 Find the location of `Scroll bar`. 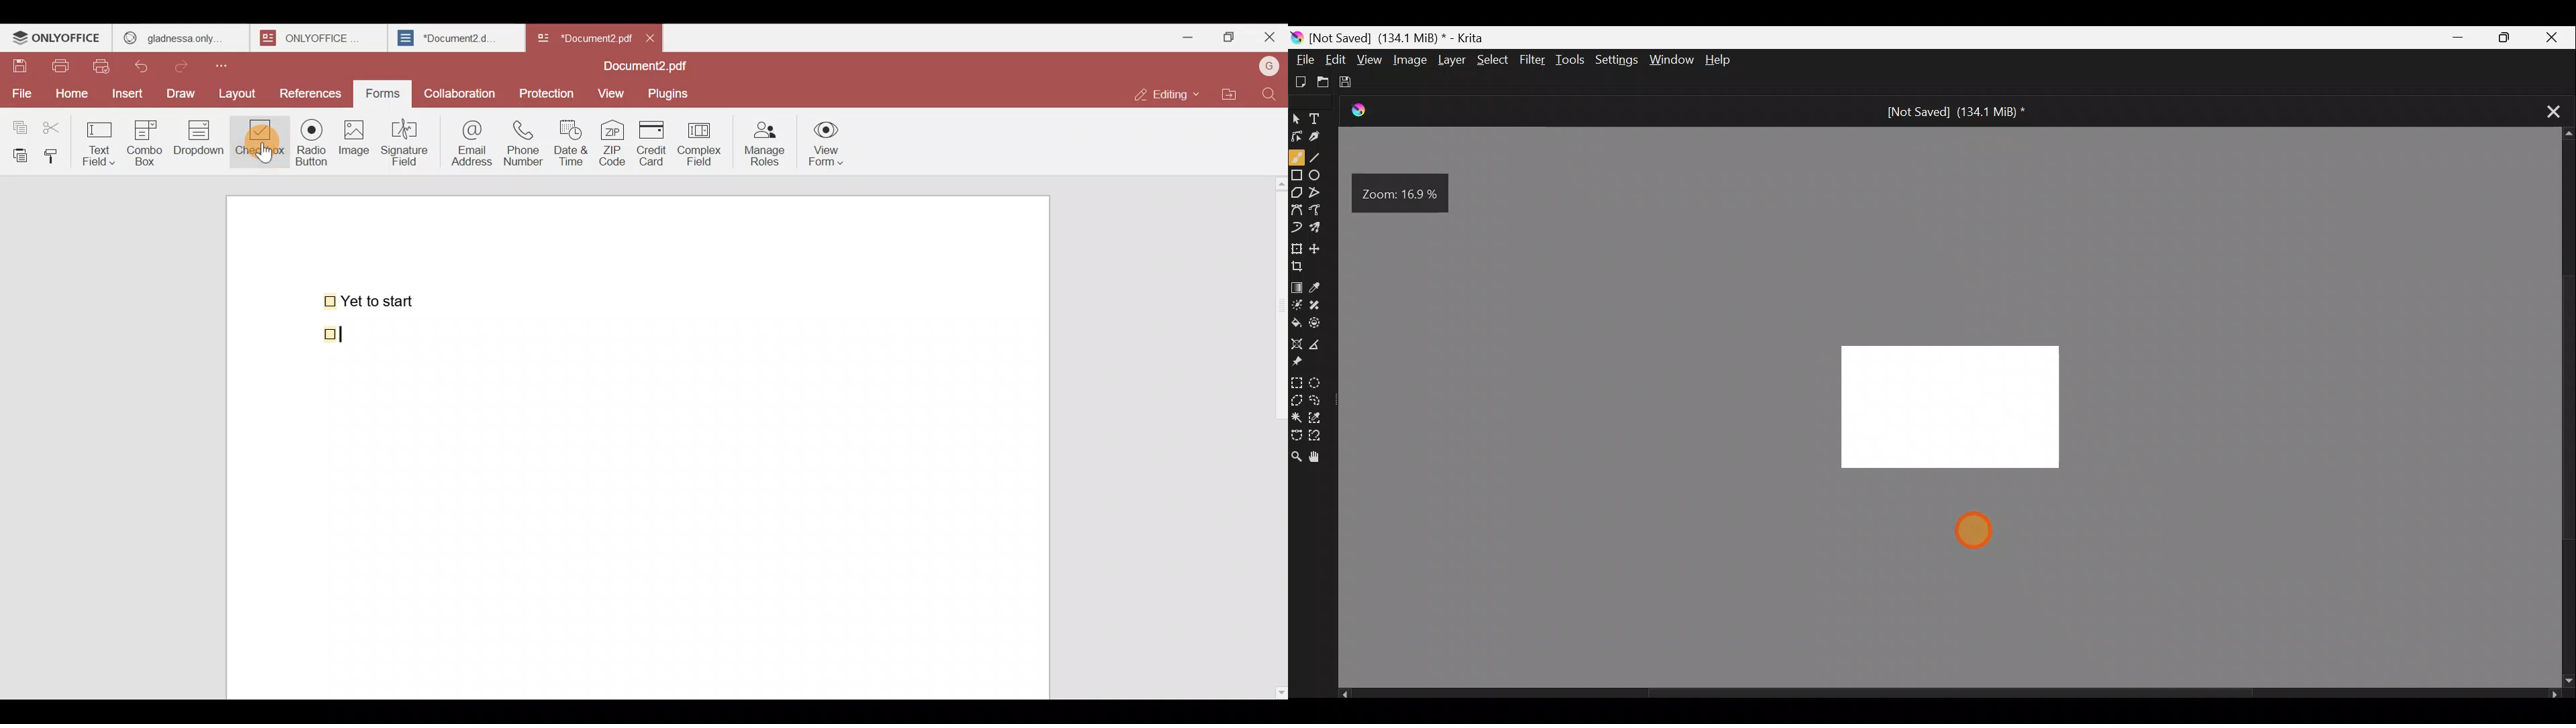

Scroll bar is located at coordinates (1277, 434).